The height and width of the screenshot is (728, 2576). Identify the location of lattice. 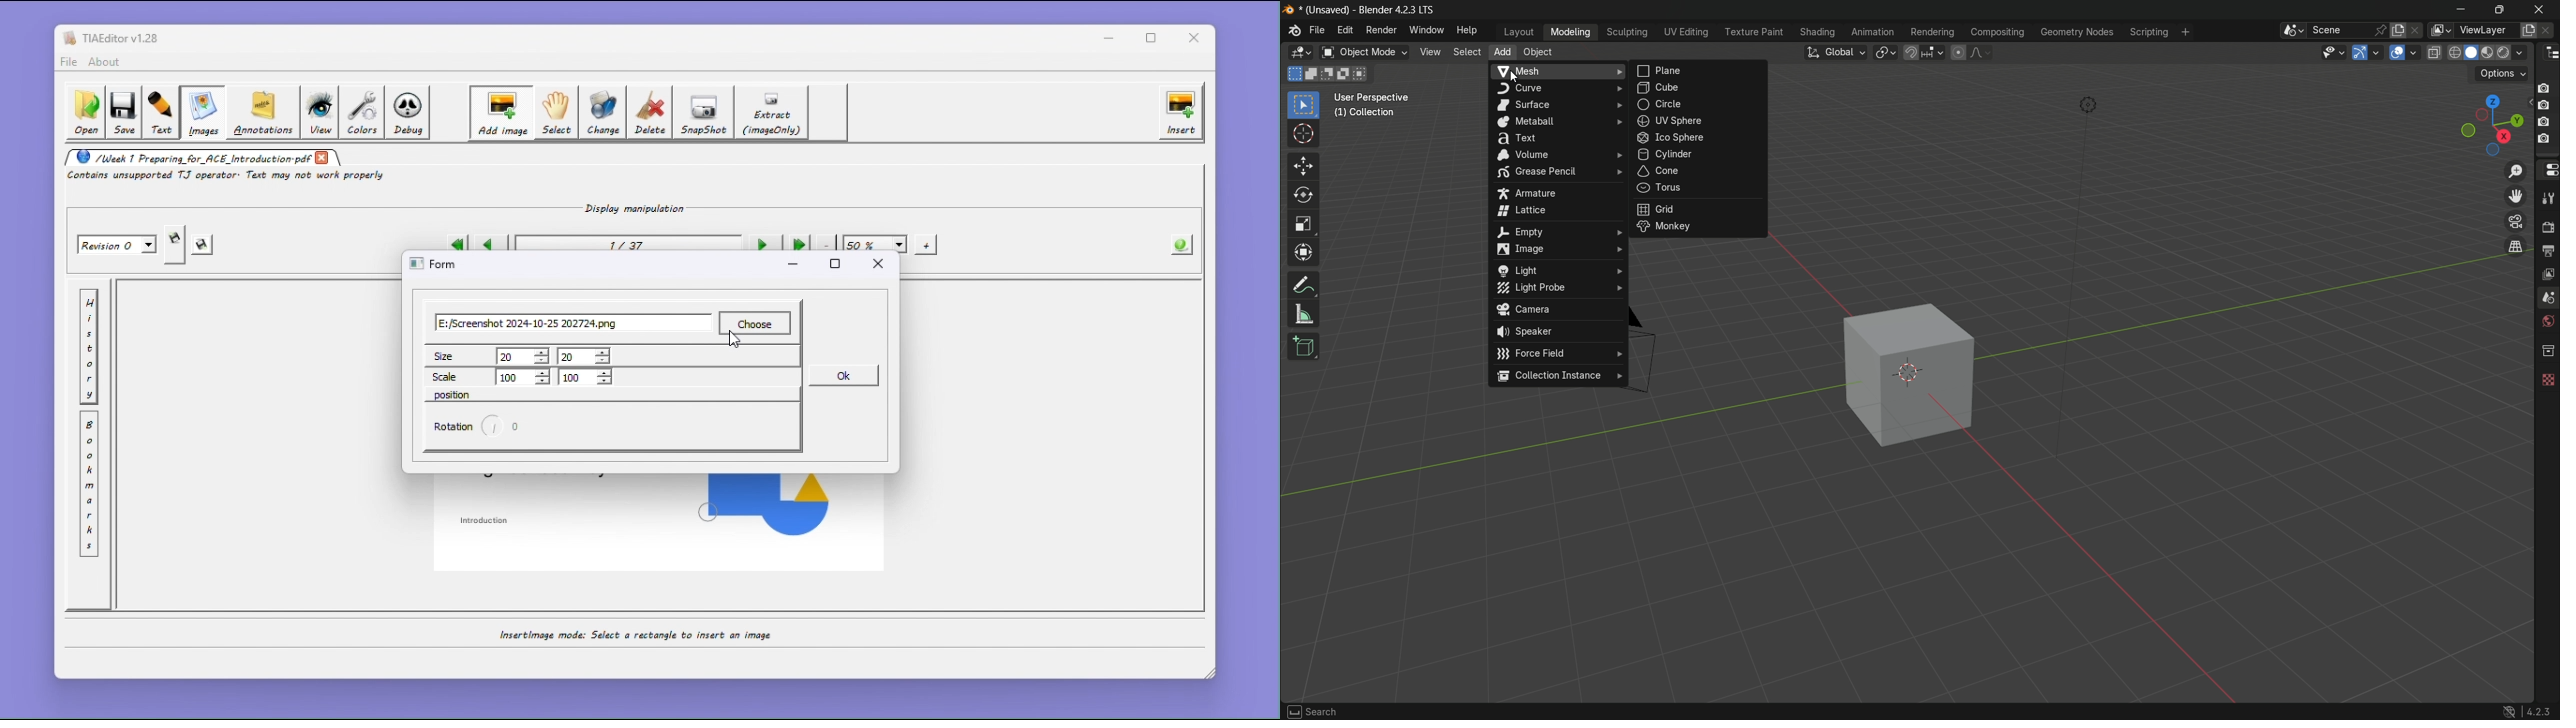
(1559, 211).